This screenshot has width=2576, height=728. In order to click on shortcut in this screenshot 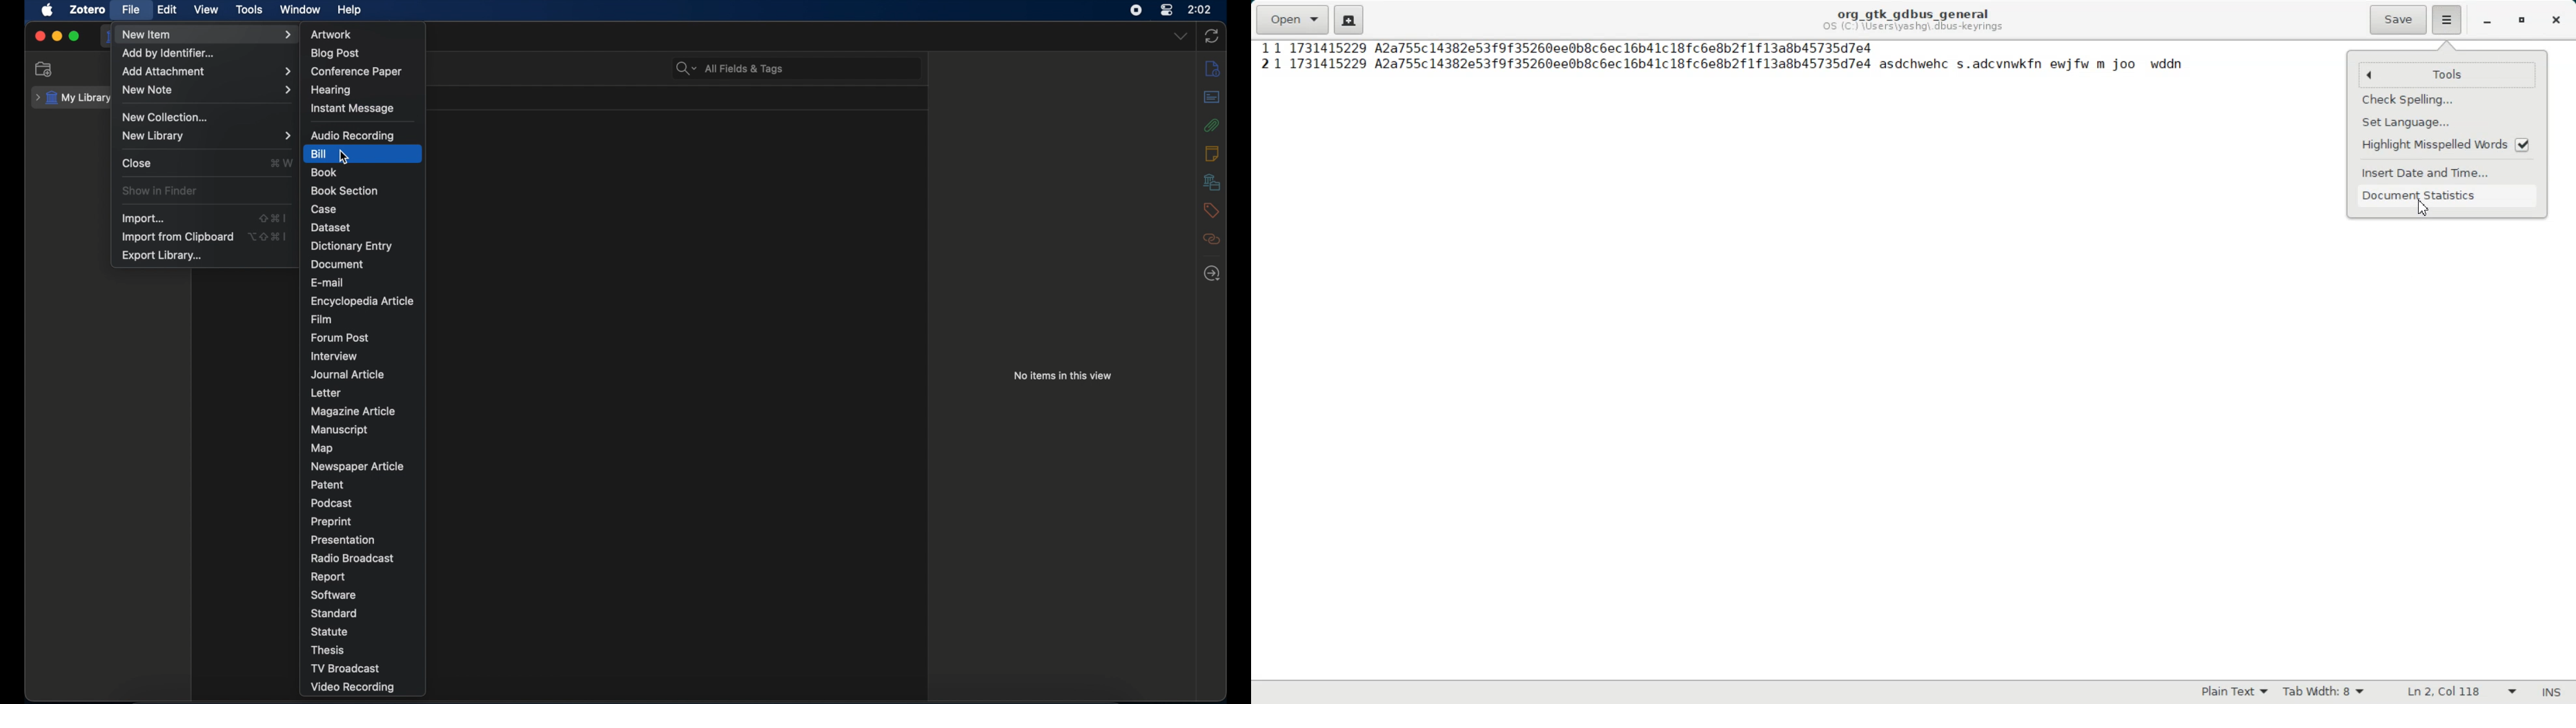, I will do `click(272, 218)`.